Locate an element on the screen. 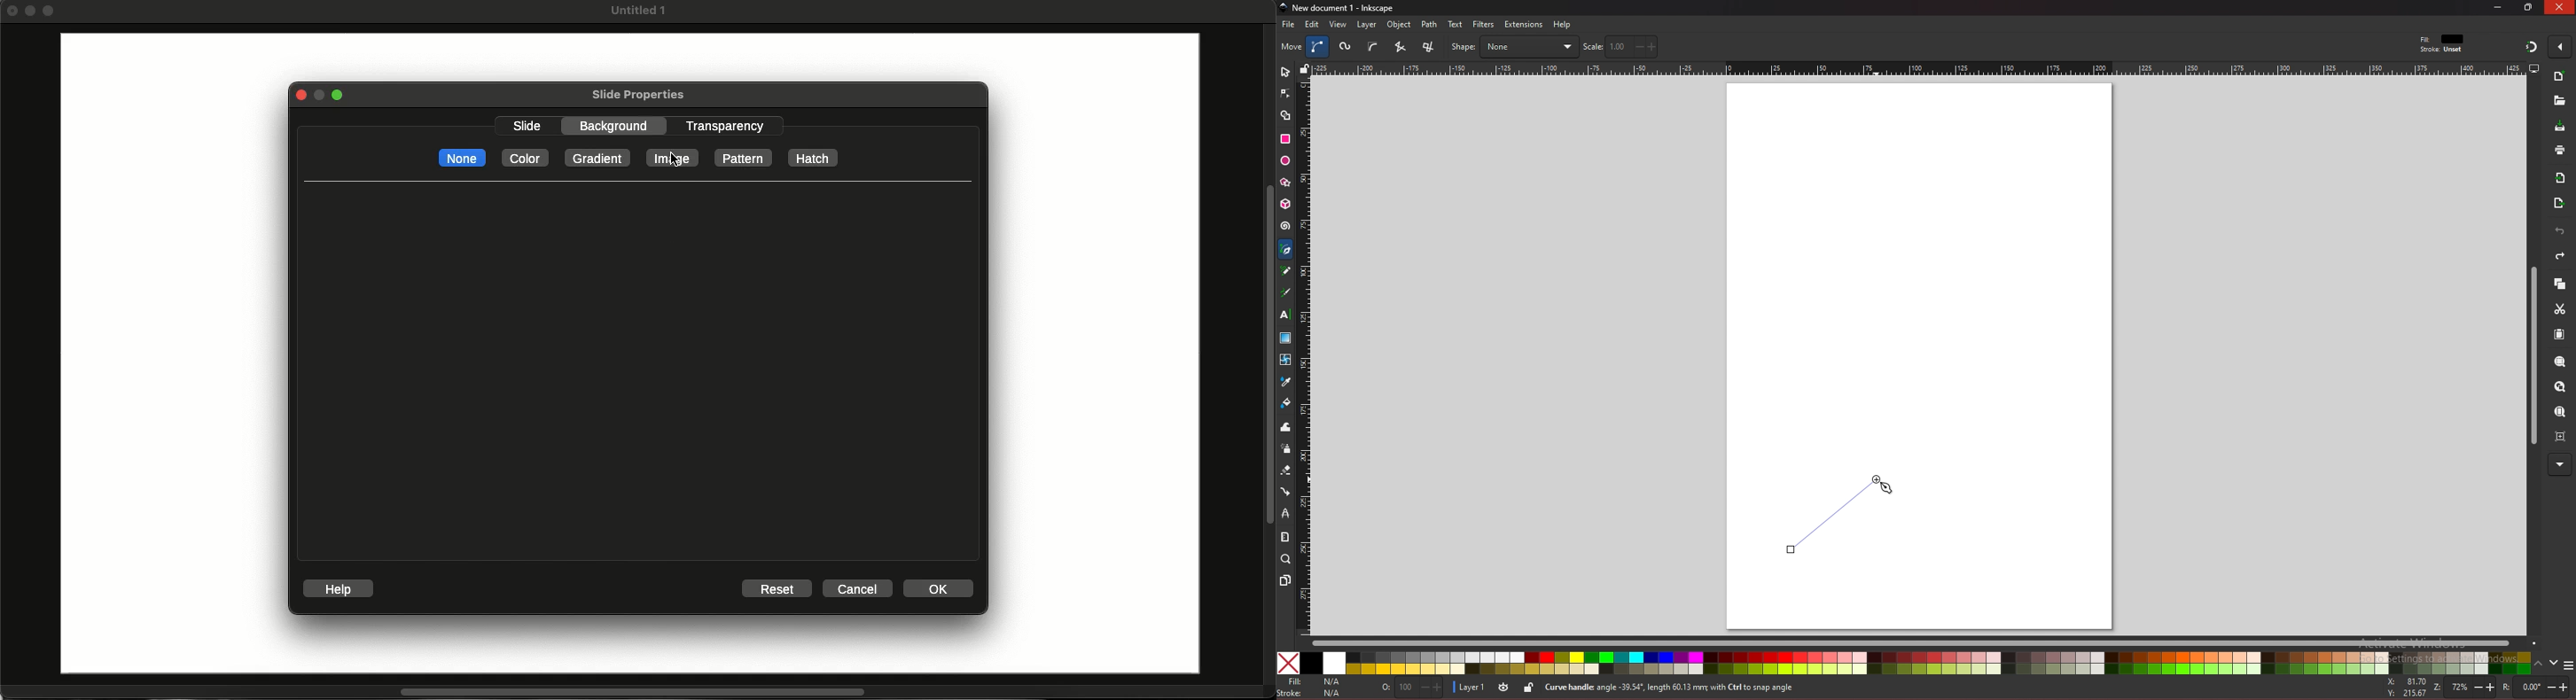 Image resolution: width=2576 pixels, height=700 pixels. cursor is located at coordinates (675, 159).